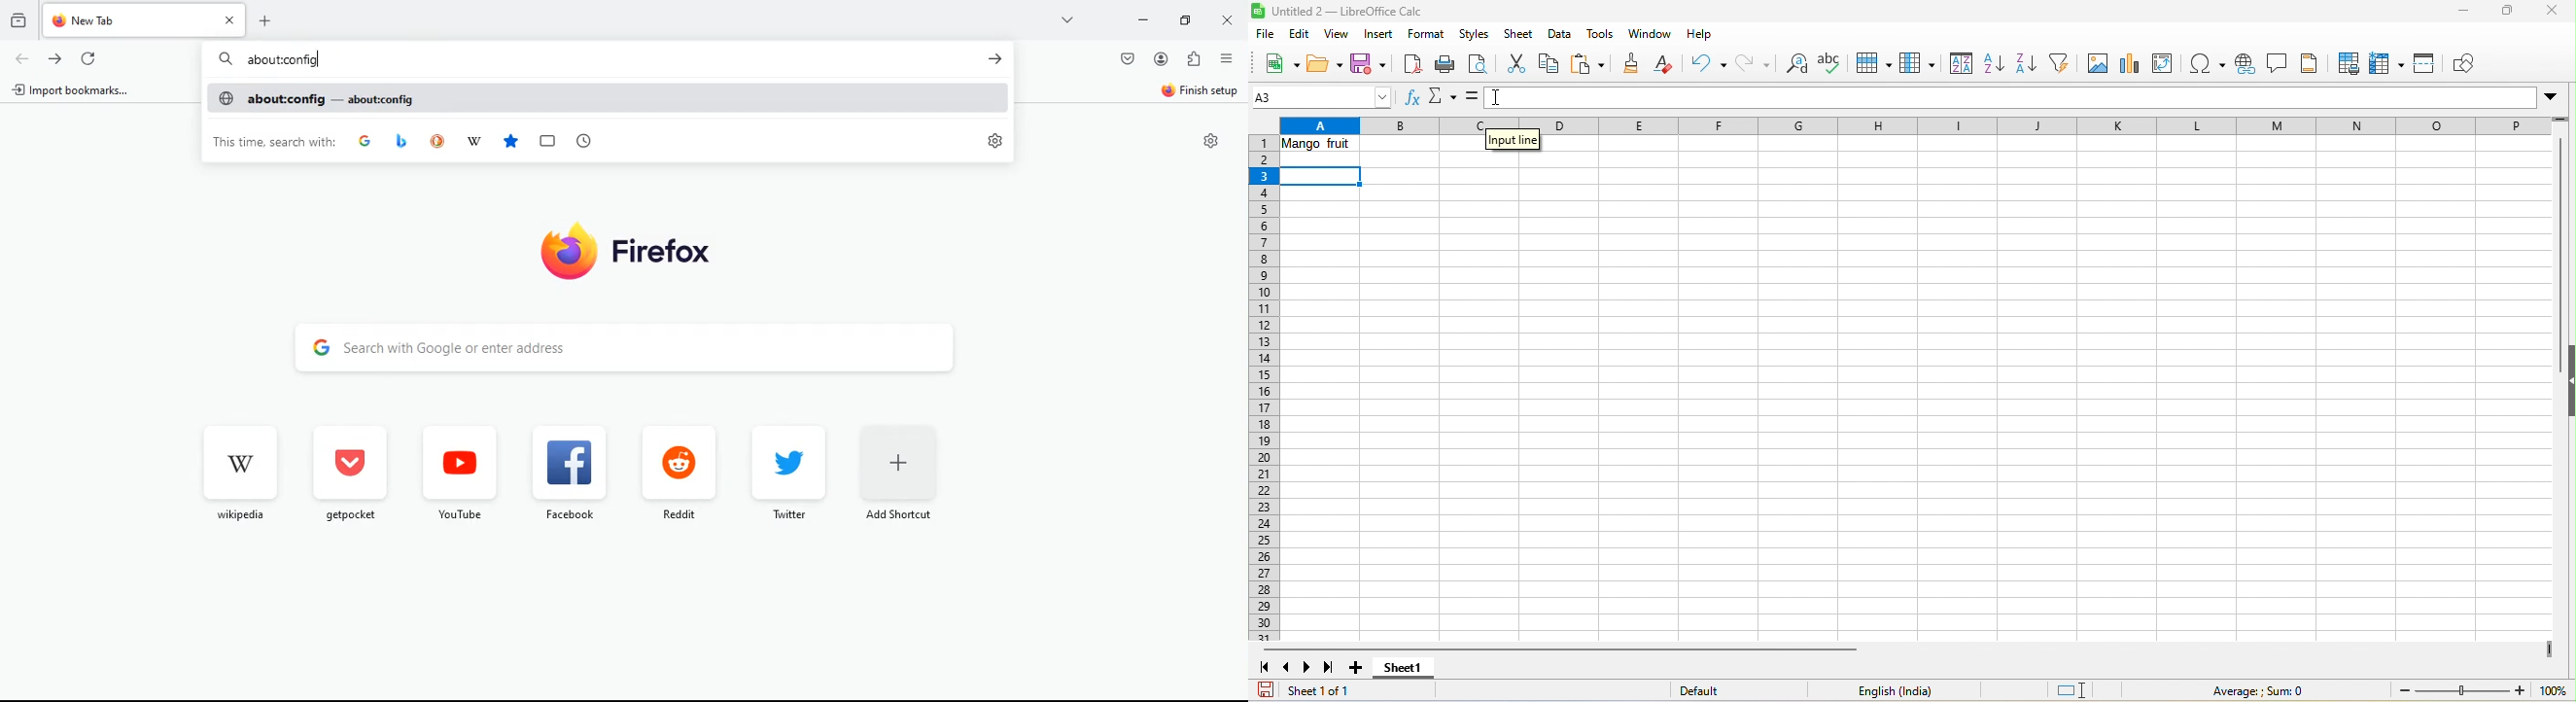  Describe the element at coordinates (1321, 178) in the screenshot. I see `selected shape` at that location.